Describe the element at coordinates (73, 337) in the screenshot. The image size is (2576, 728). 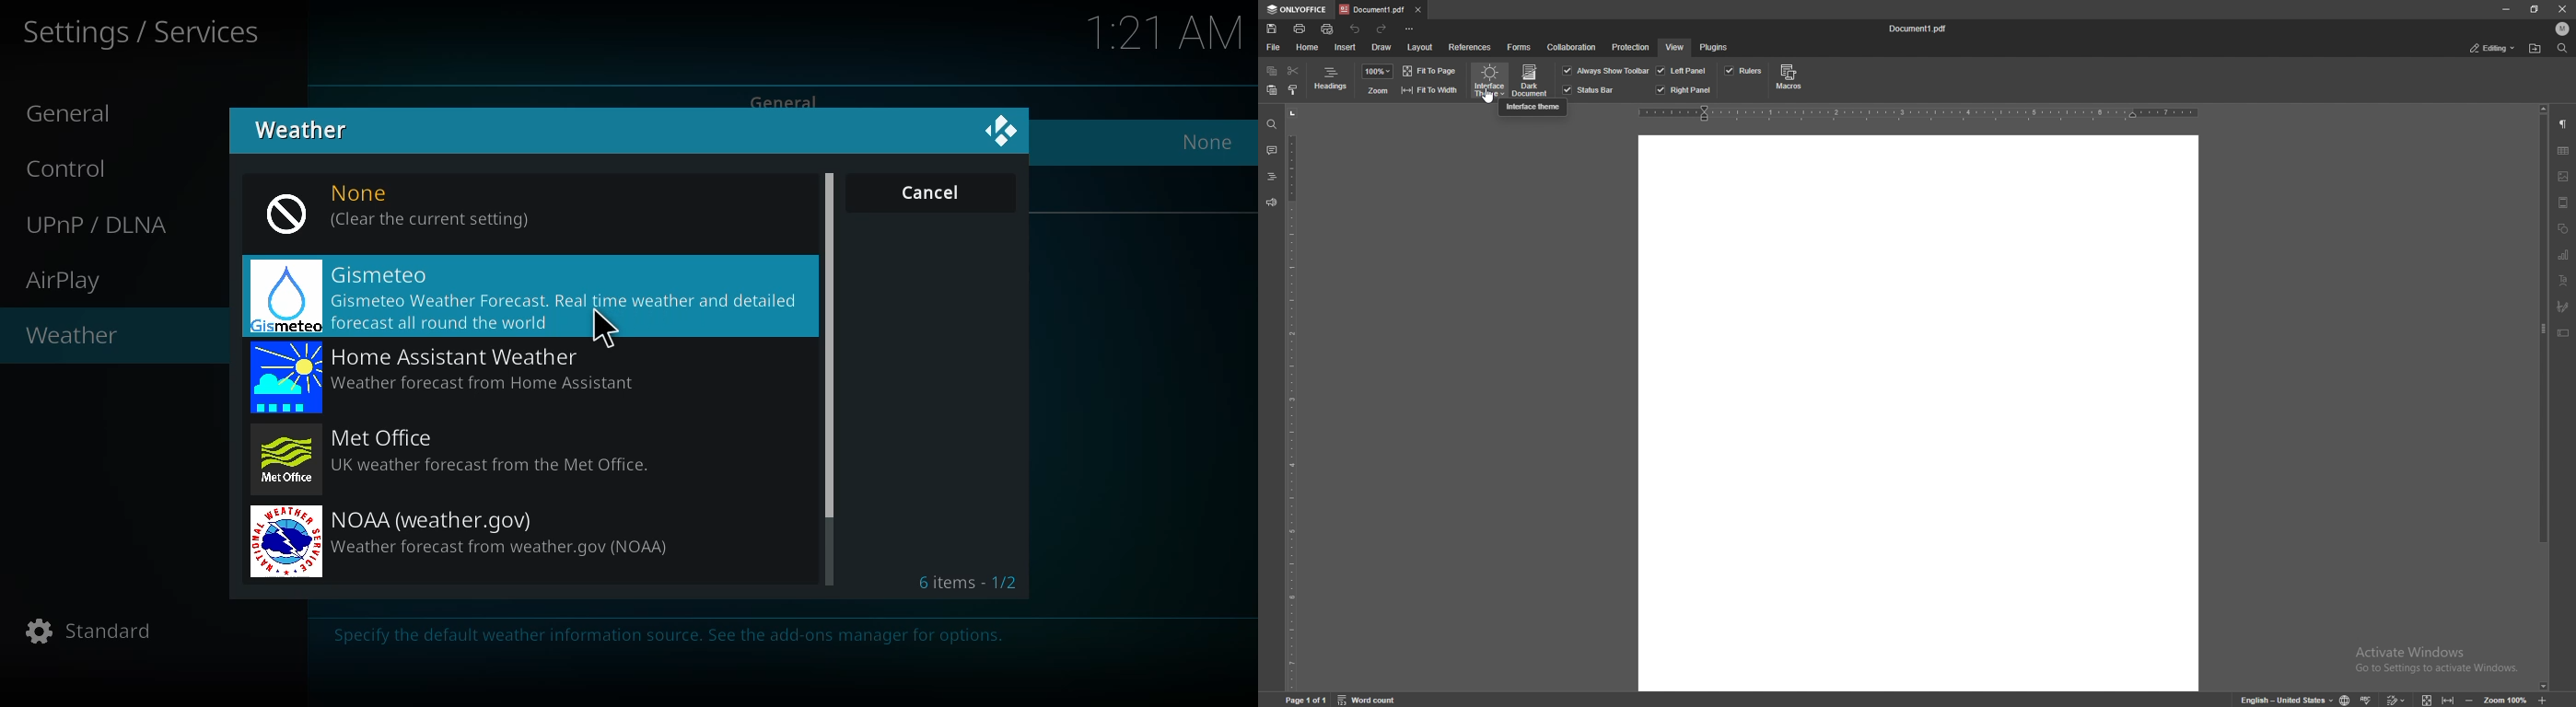
I see `weather` at that location.